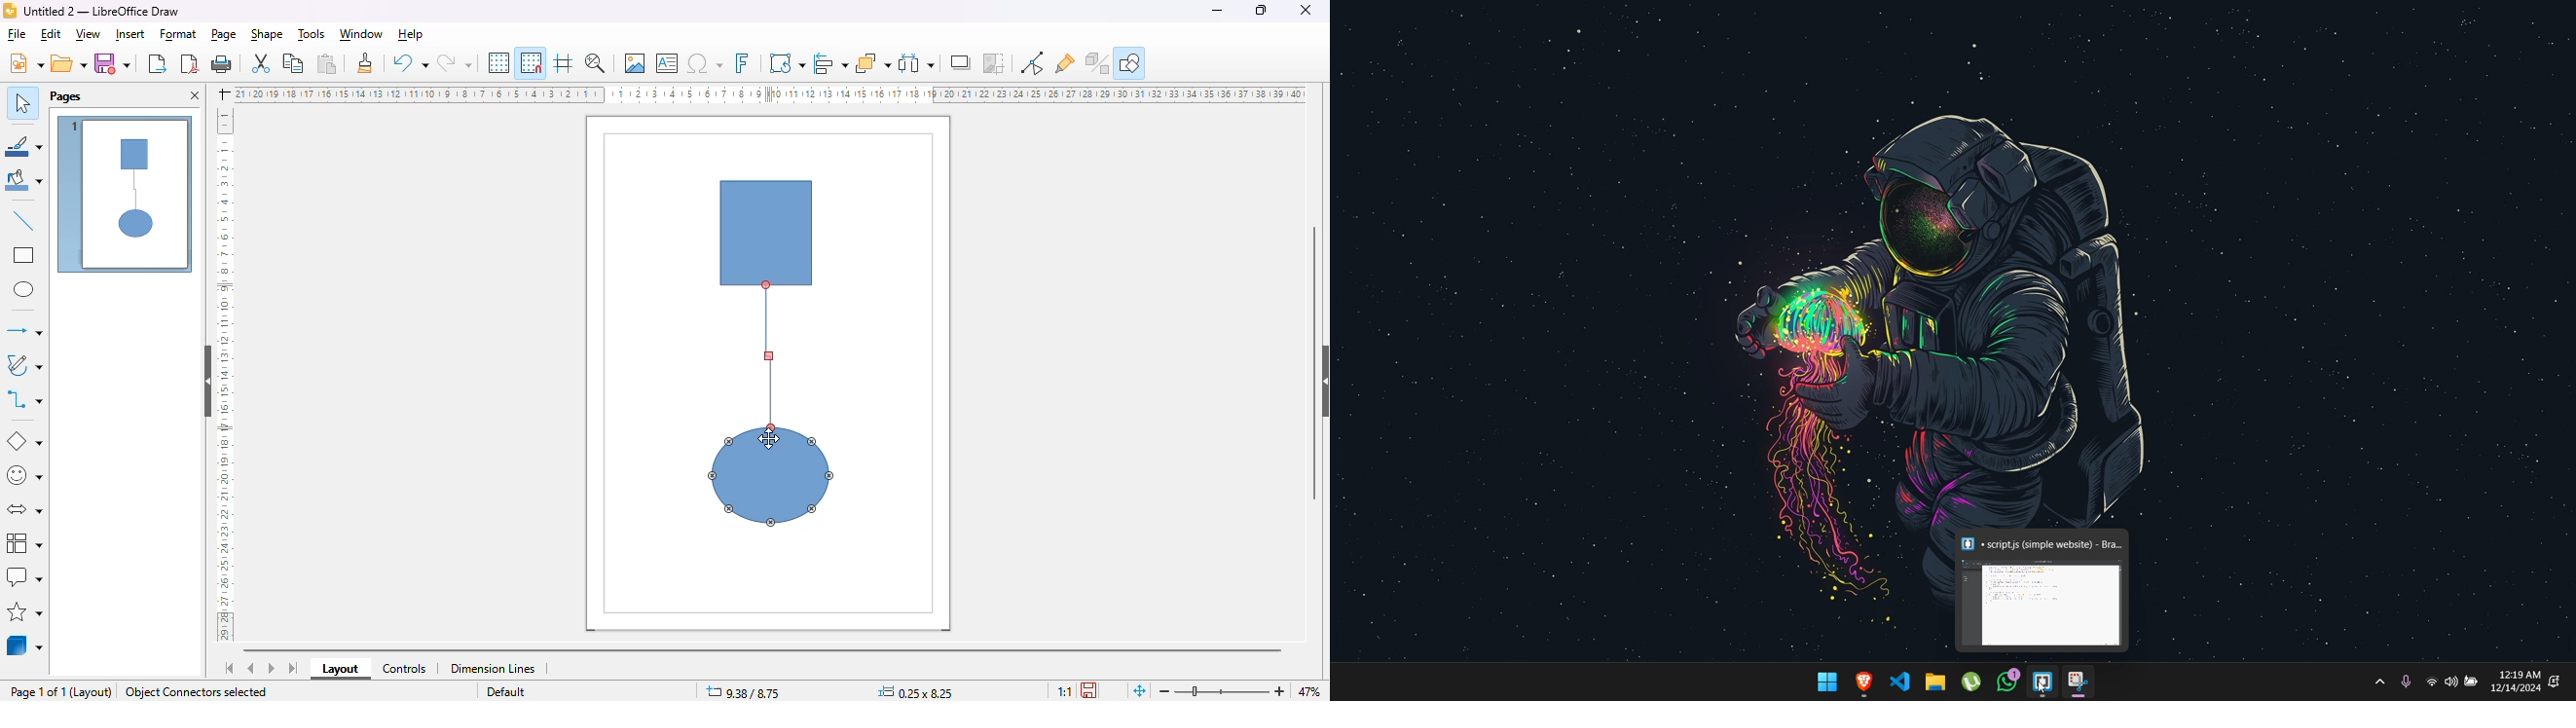 Image resolution: width=2576 pixels, height=728 pixels. I want to click on zoom out, so click(1166, 691).